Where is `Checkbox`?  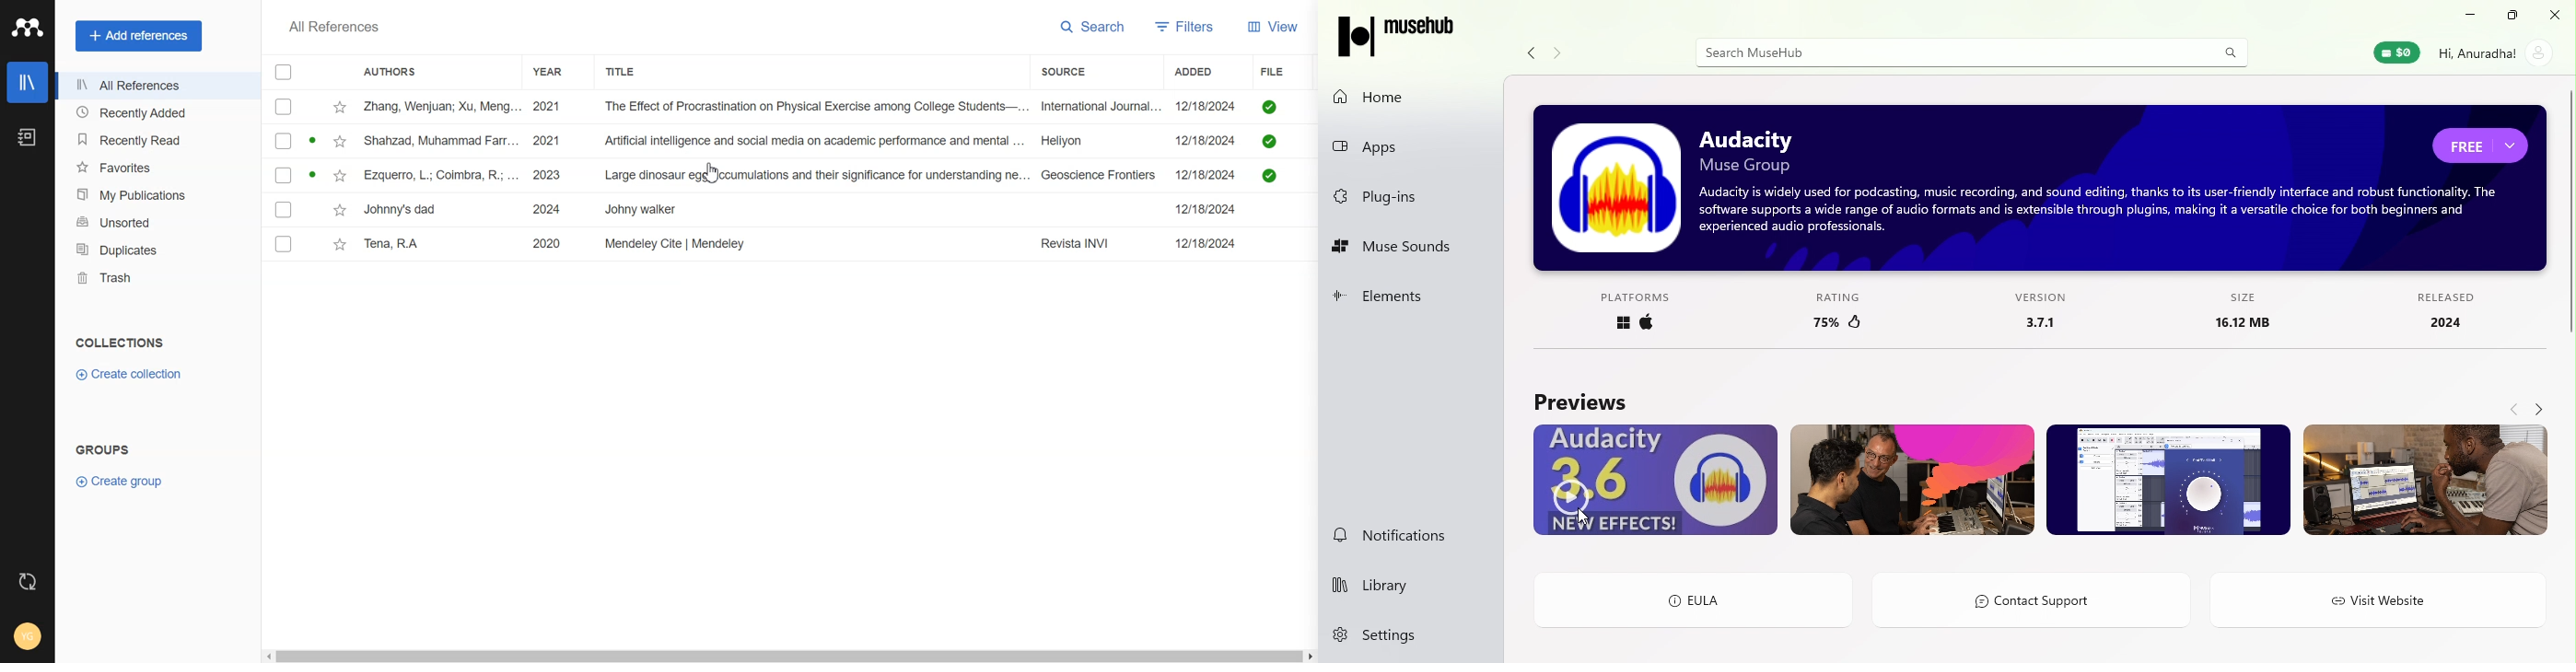
Checkbox is located at coordinates (284, 209).